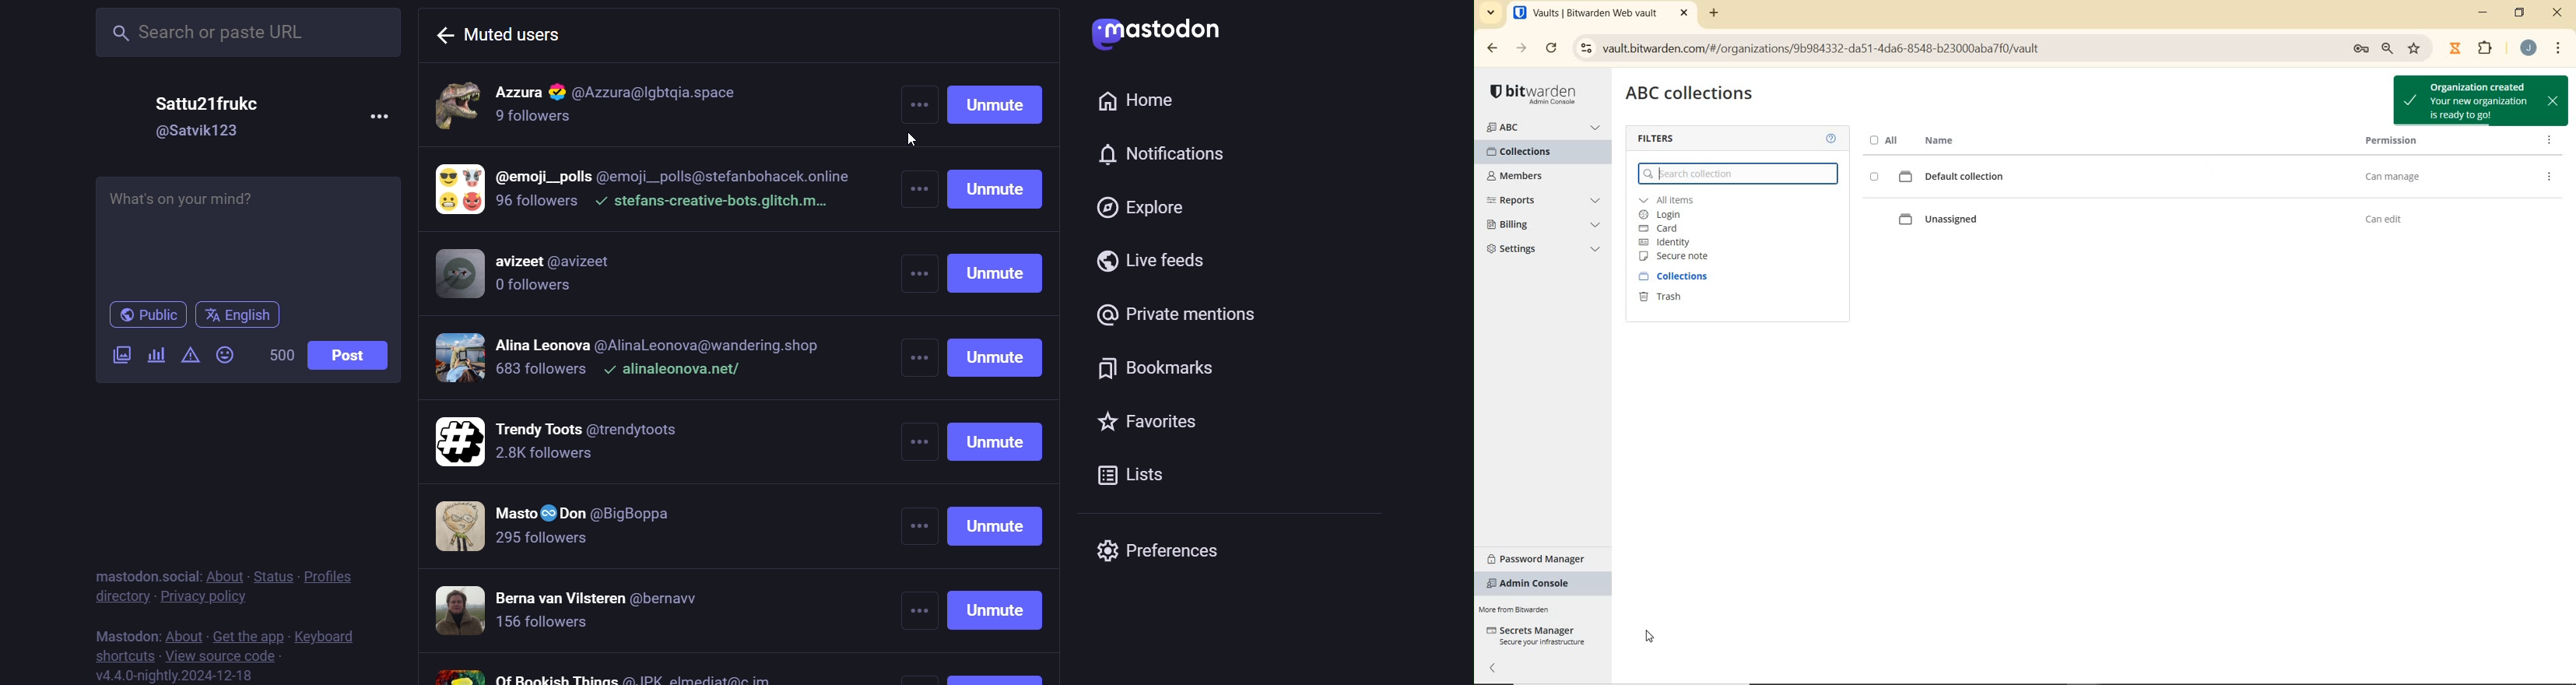 Image resolution: width=2576 pixels, height=700 pixels. Describe the element at coordinates (1660, 217) in the screenshot. I see `login` at that location.